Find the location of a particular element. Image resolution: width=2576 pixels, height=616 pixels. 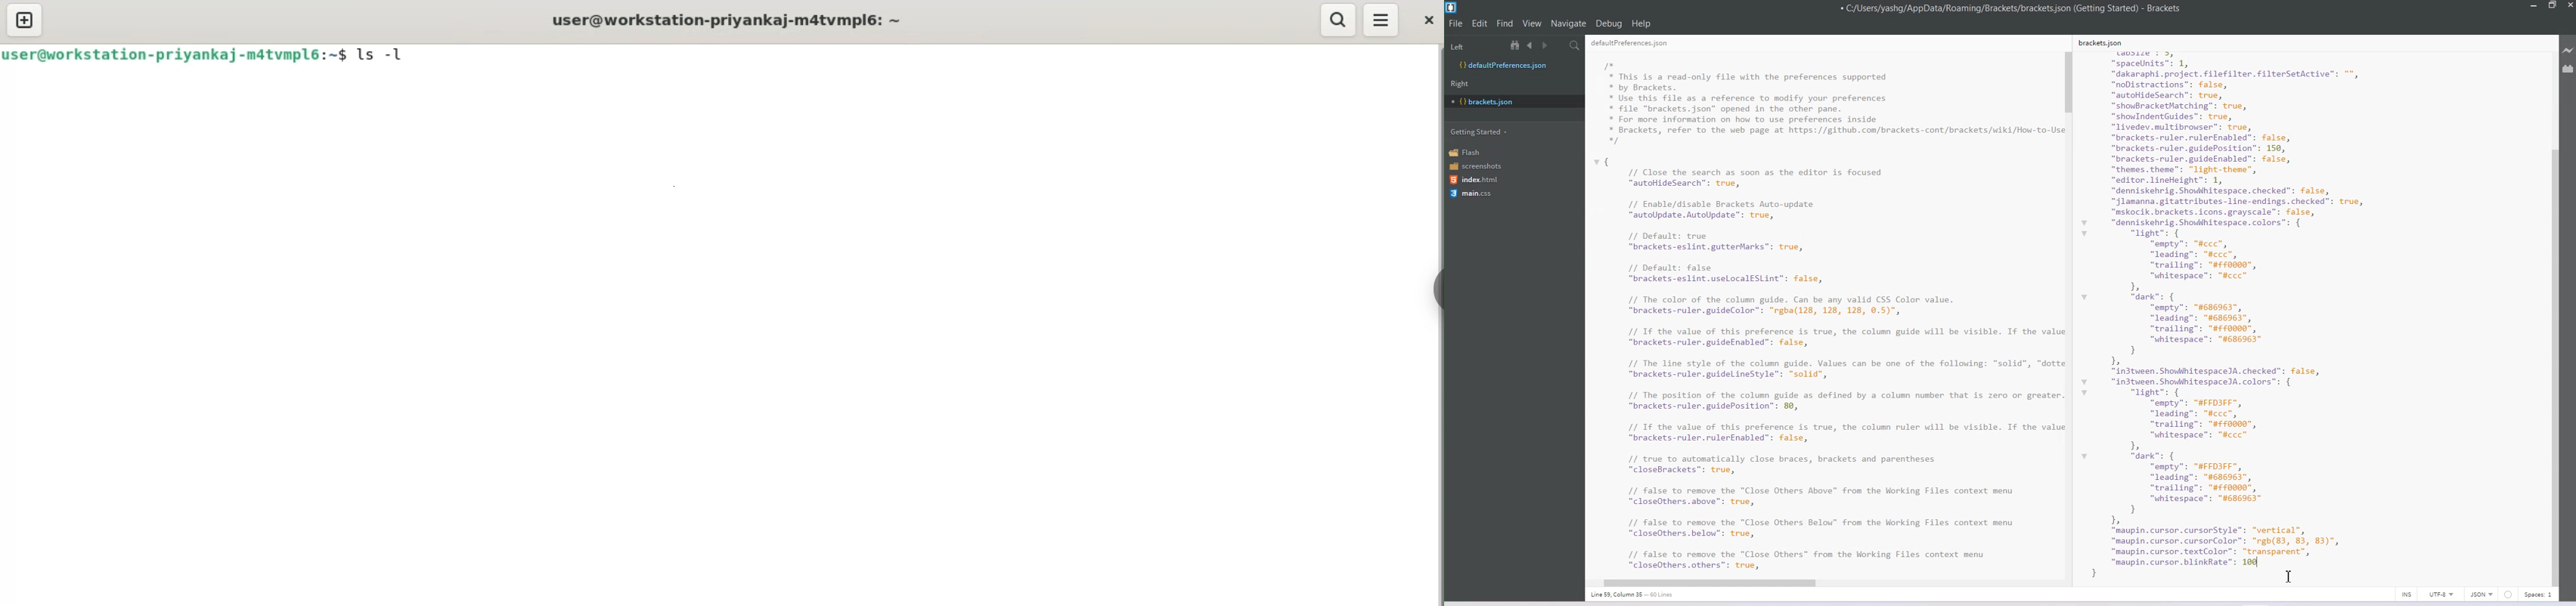

index.html is located at coordinates (1478, 180).